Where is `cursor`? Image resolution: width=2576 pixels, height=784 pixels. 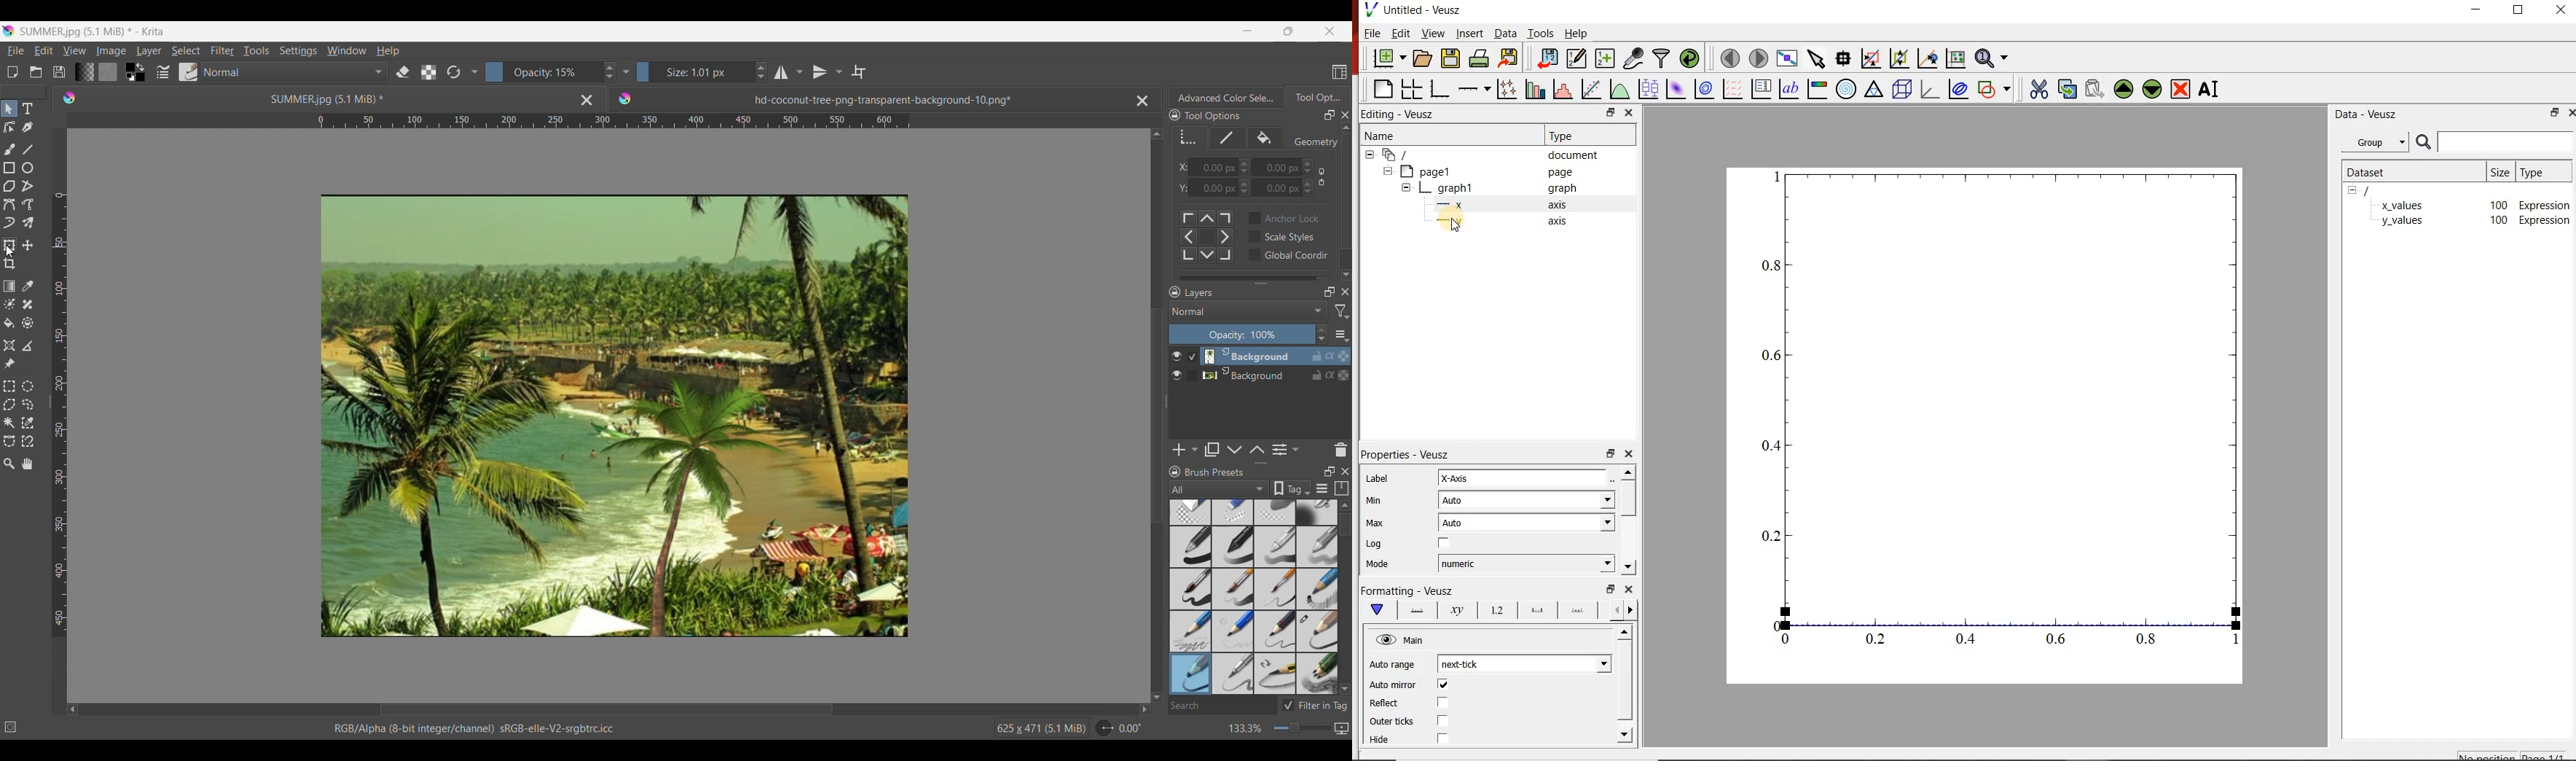 cursor is located at coordinates (1458, 226).